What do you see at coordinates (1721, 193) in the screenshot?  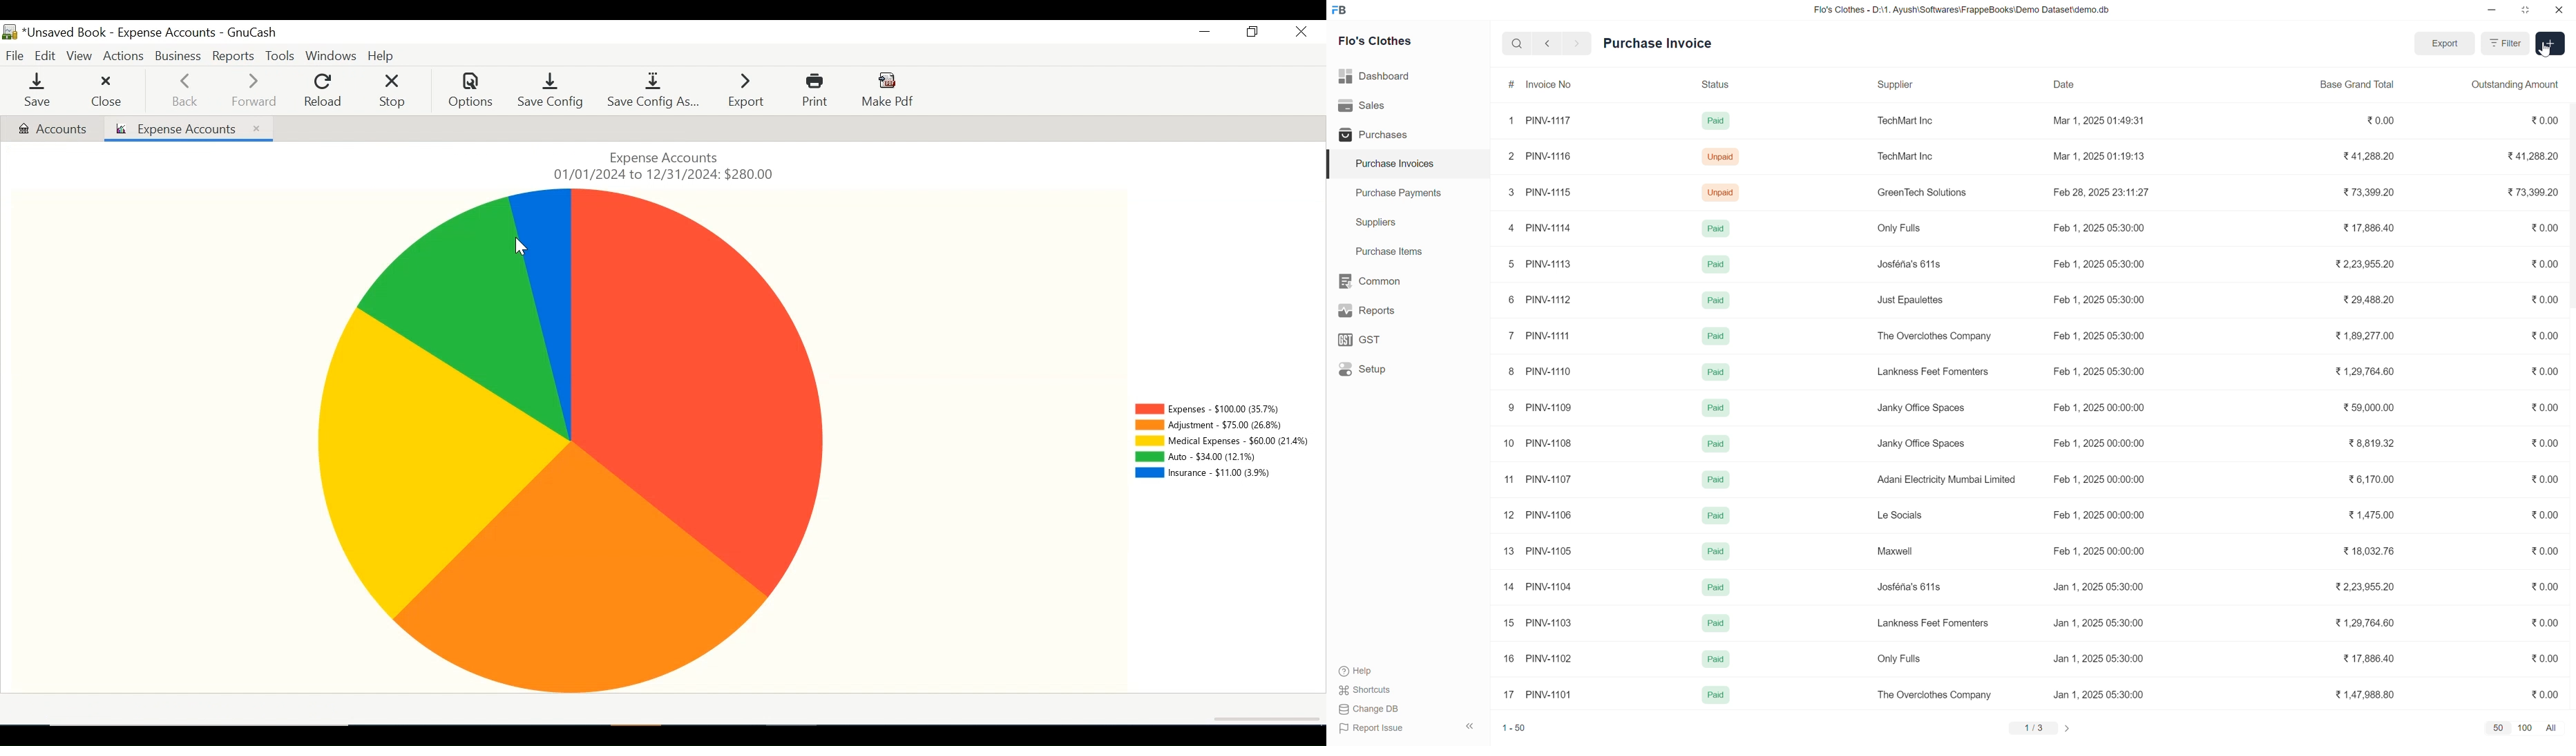 I see `Unpaid` at bounding box center [1721, 193].